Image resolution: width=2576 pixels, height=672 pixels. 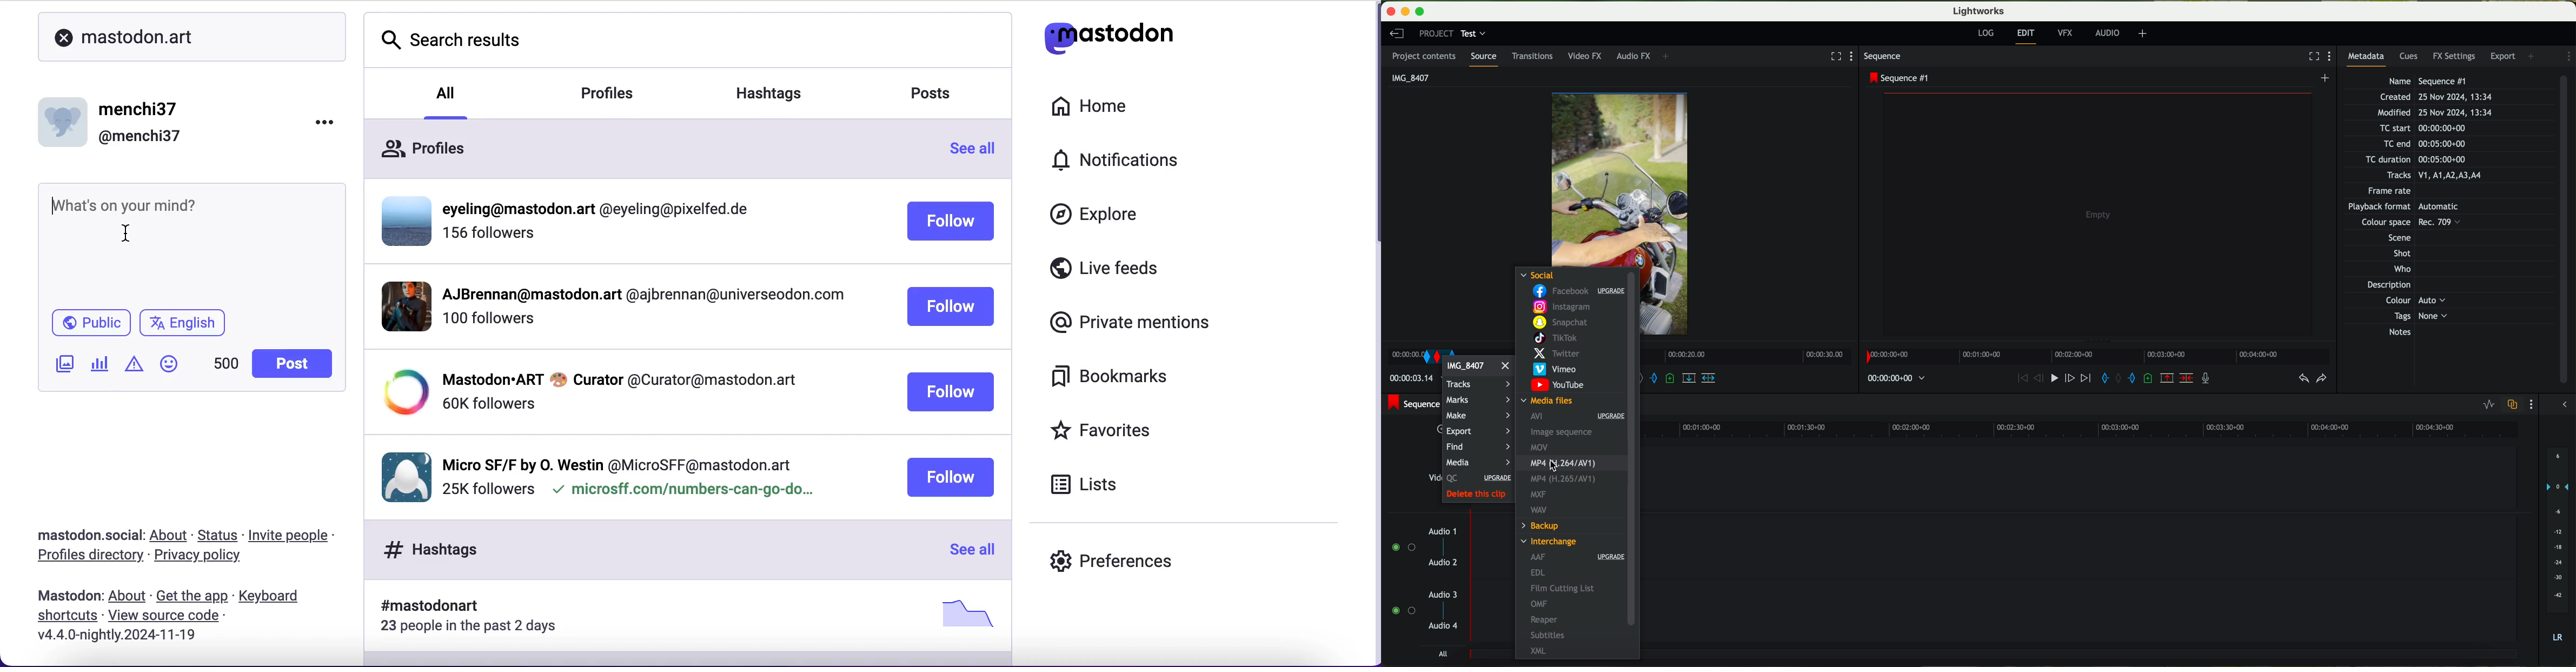 I want to click on search results, so click(x=461, y=42).